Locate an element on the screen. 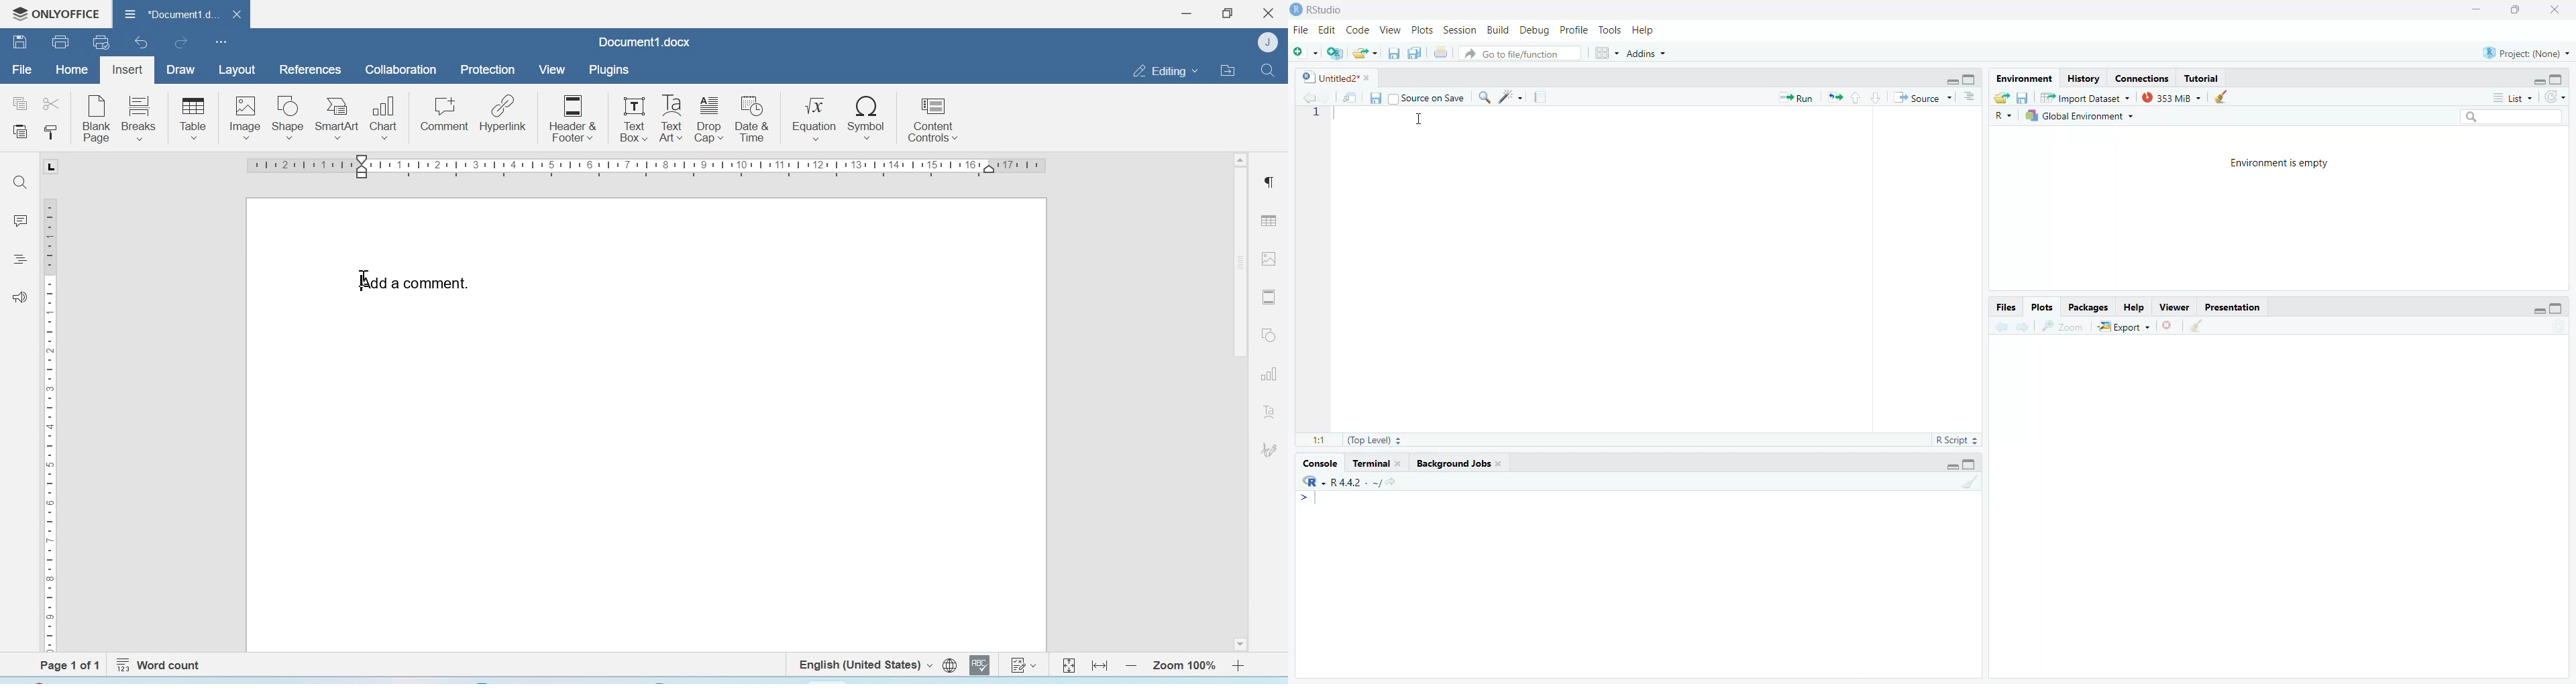  Session is located at coordinates (1458, 31).